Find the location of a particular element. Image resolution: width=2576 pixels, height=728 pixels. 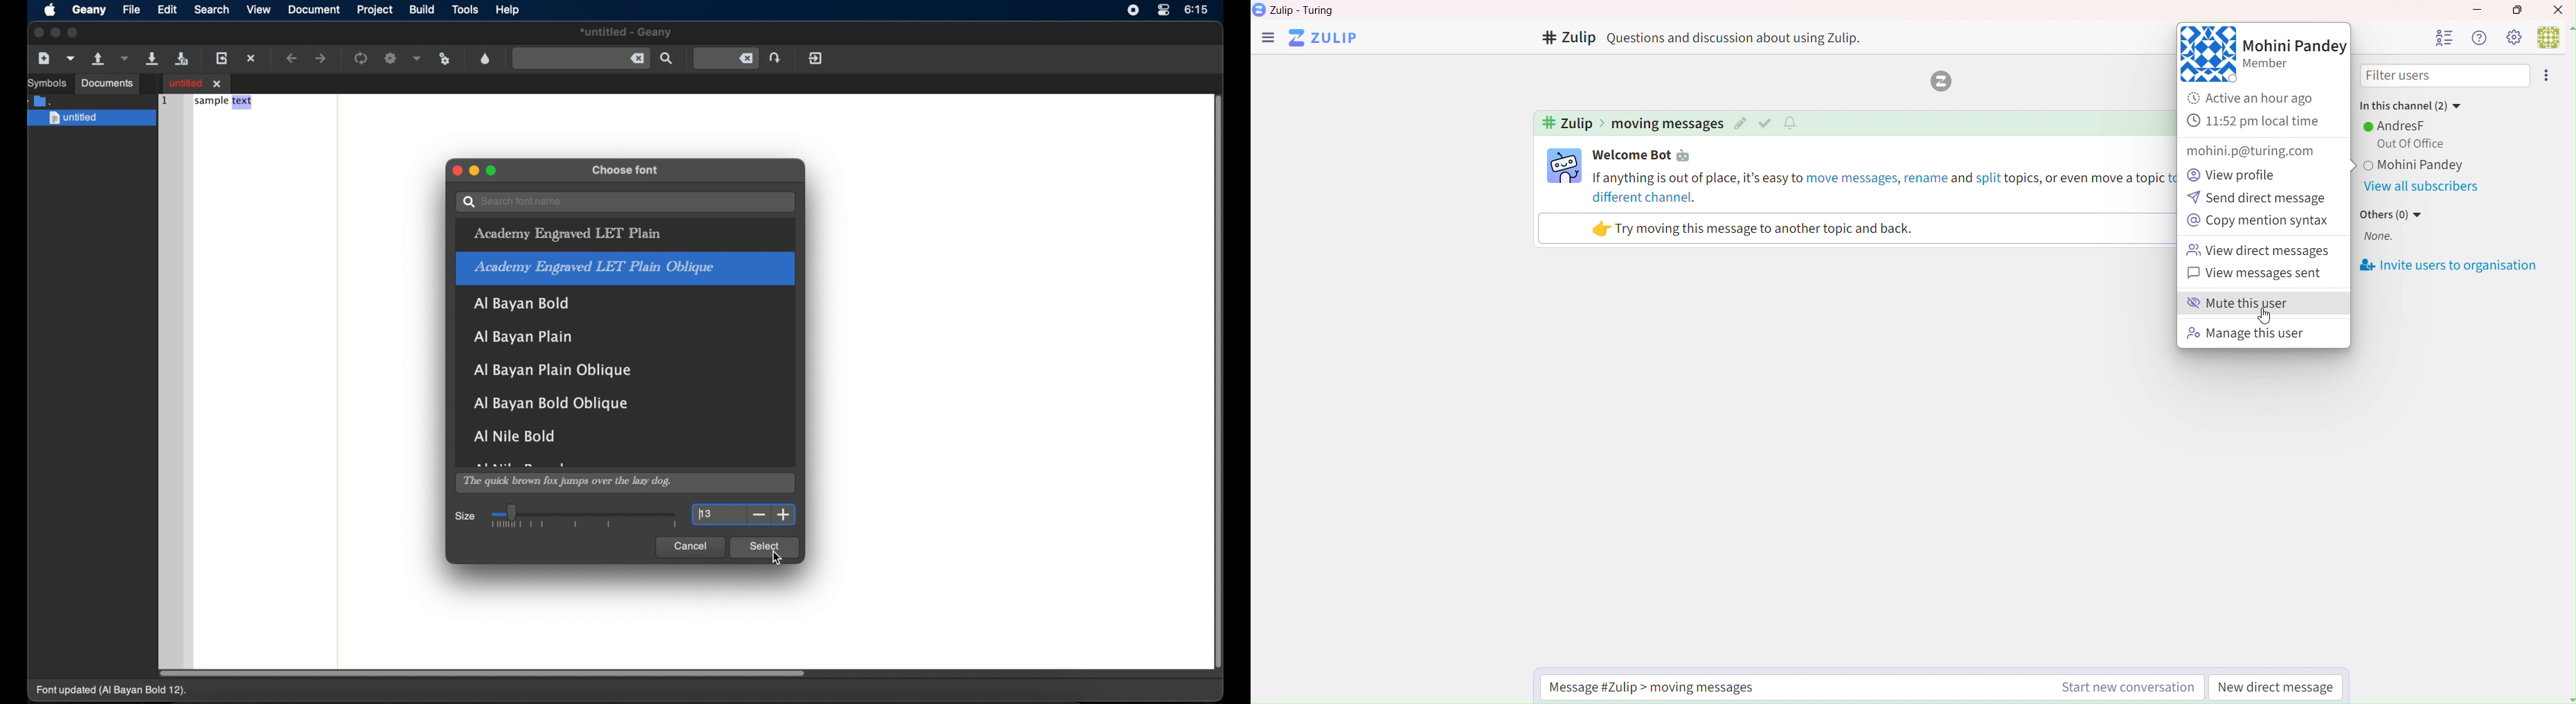

ZuLip is located at coordinates (1328, 39).